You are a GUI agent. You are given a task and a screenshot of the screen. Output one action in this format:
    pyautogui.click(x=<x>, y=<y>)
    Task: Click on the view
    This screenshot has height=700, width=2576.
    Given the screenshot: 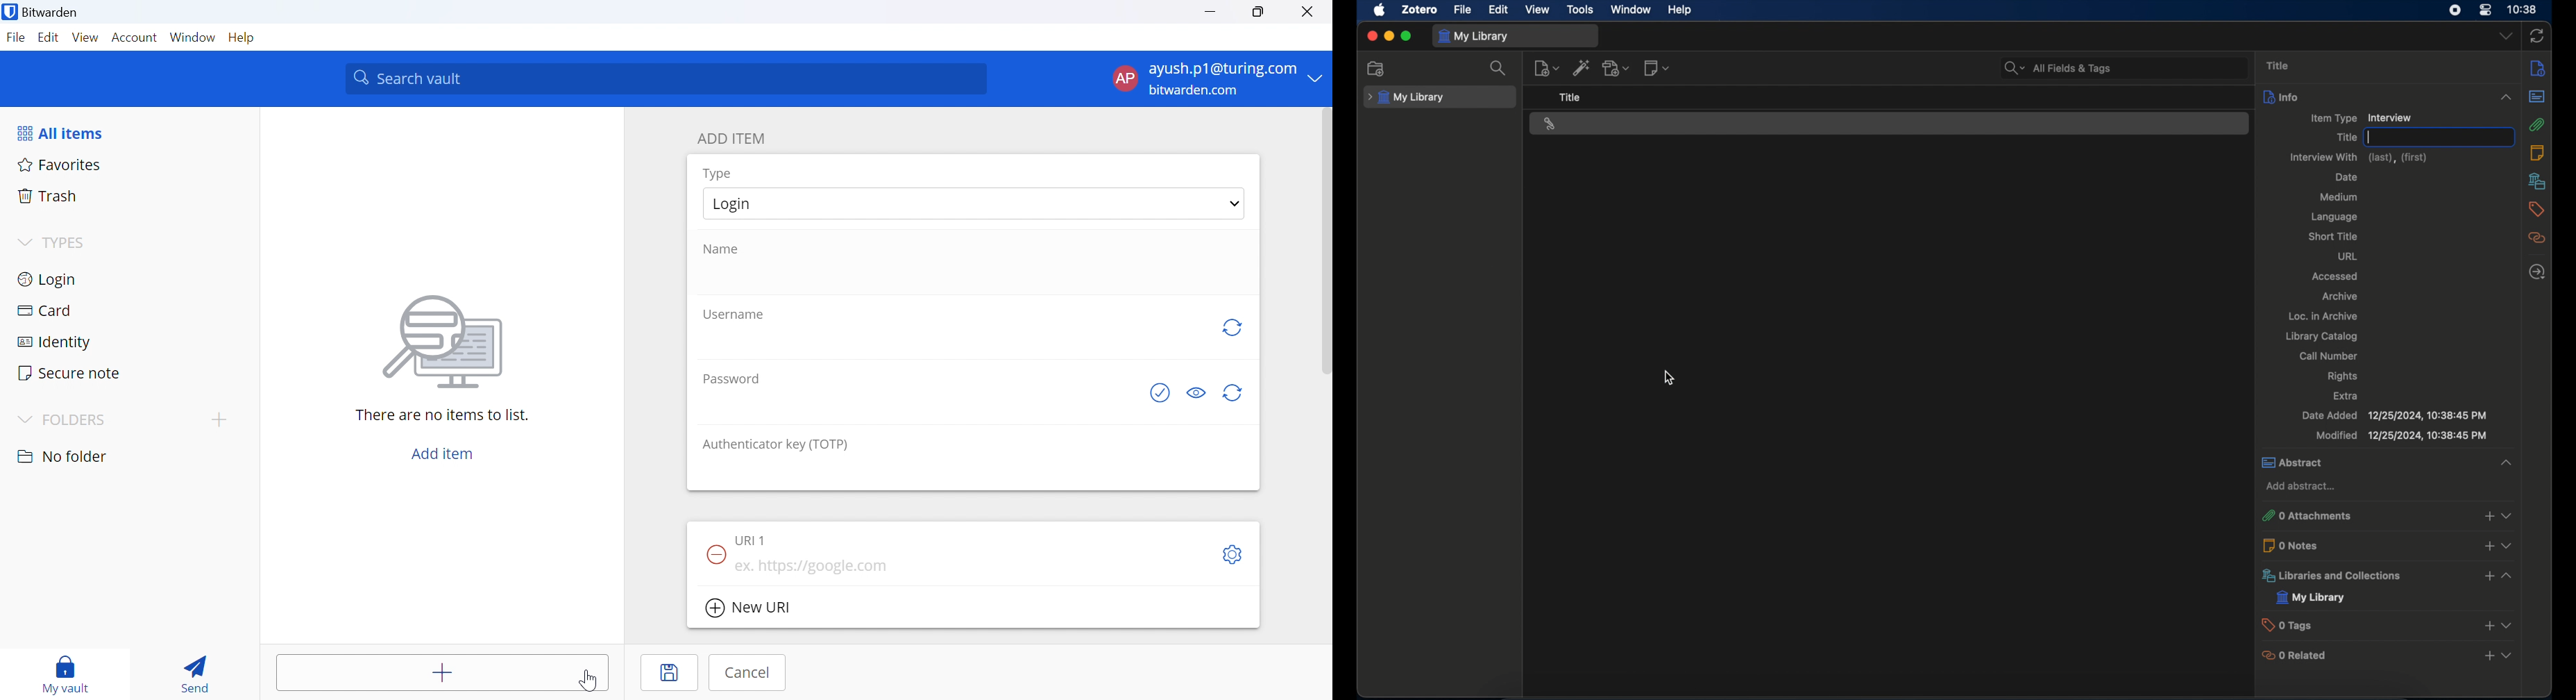 What is the action you would take?
    pyautogui.click(x=2510, y=515)
    